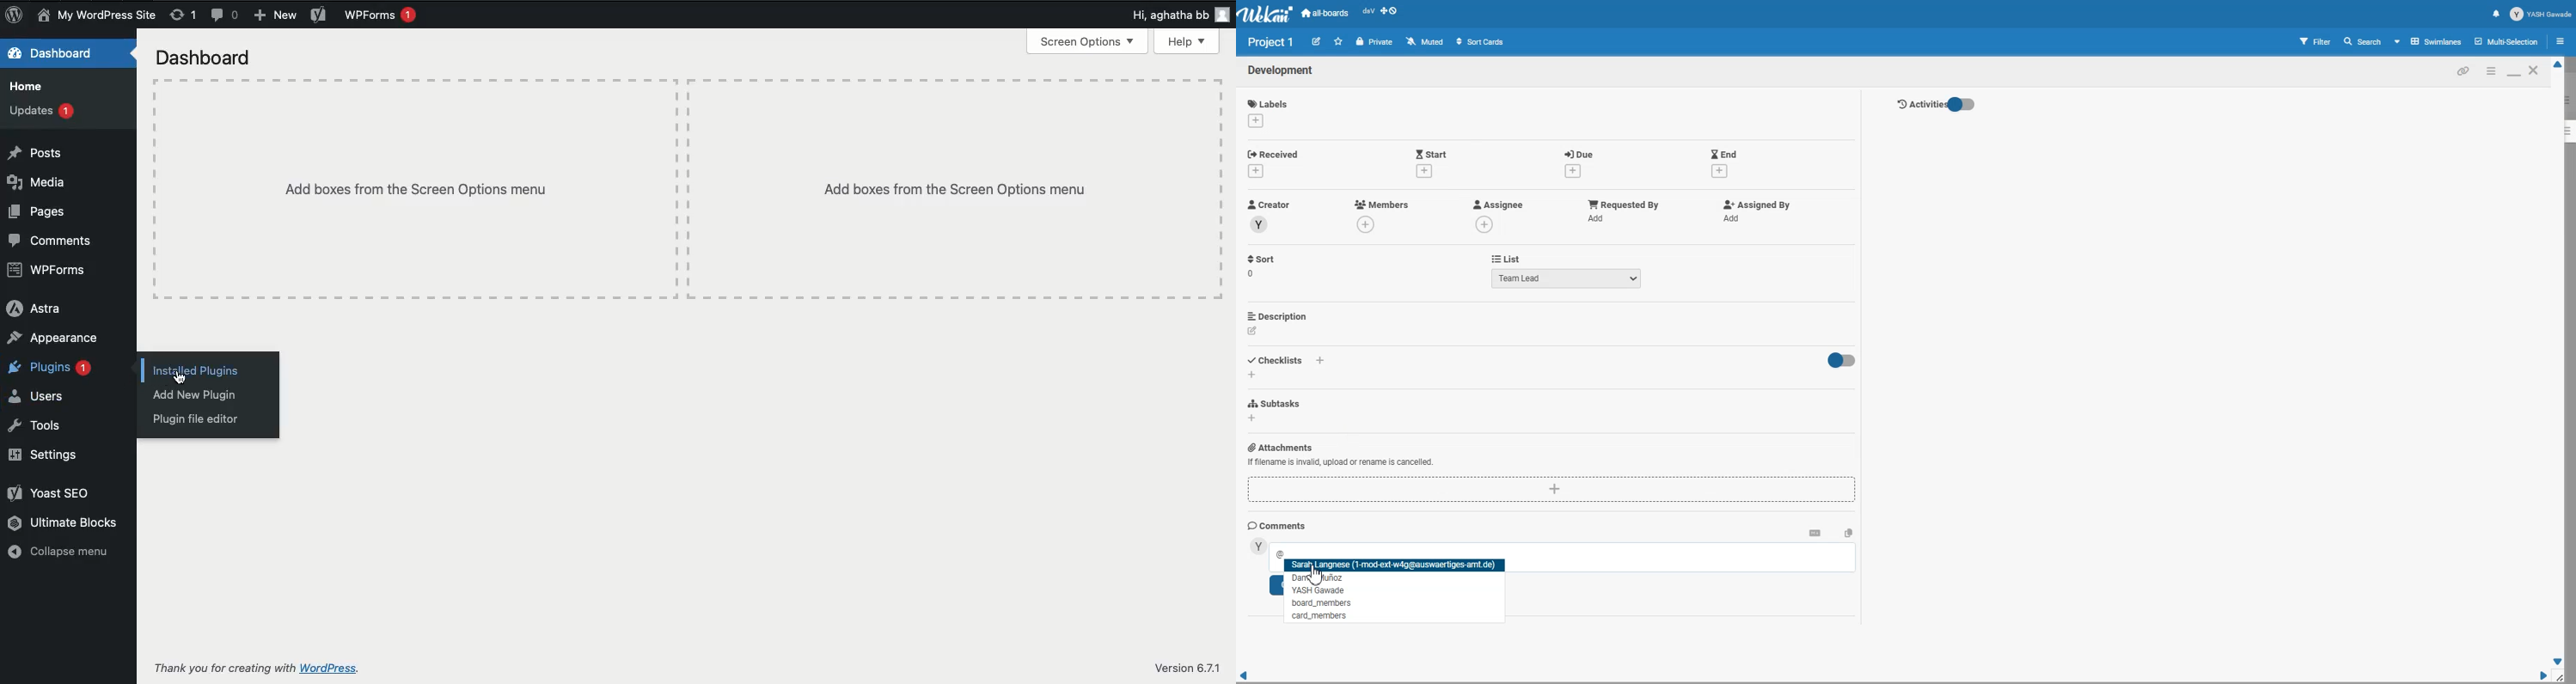  What do you see at coordinates (2316, 41) in the screenshot?
I see `Filter` at bounding box center [2316, 41].